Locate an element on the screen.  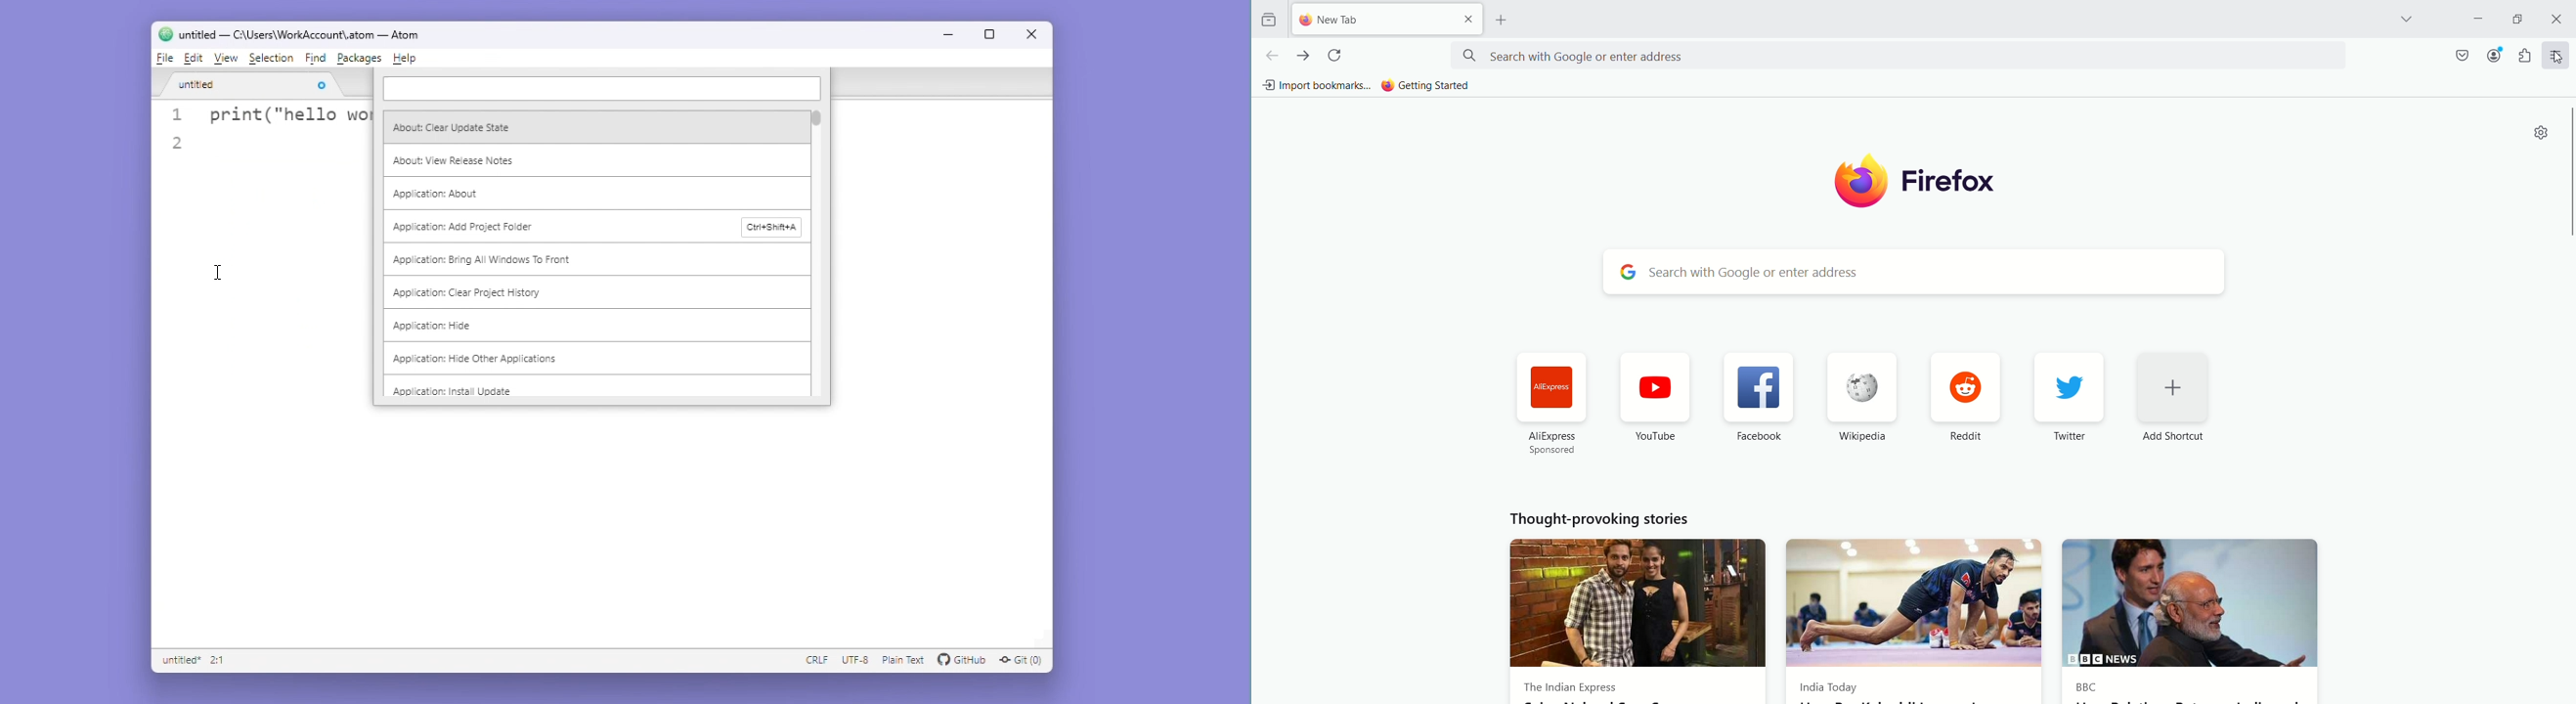
Thought provoking stories is located at coordinates (1603, 520).